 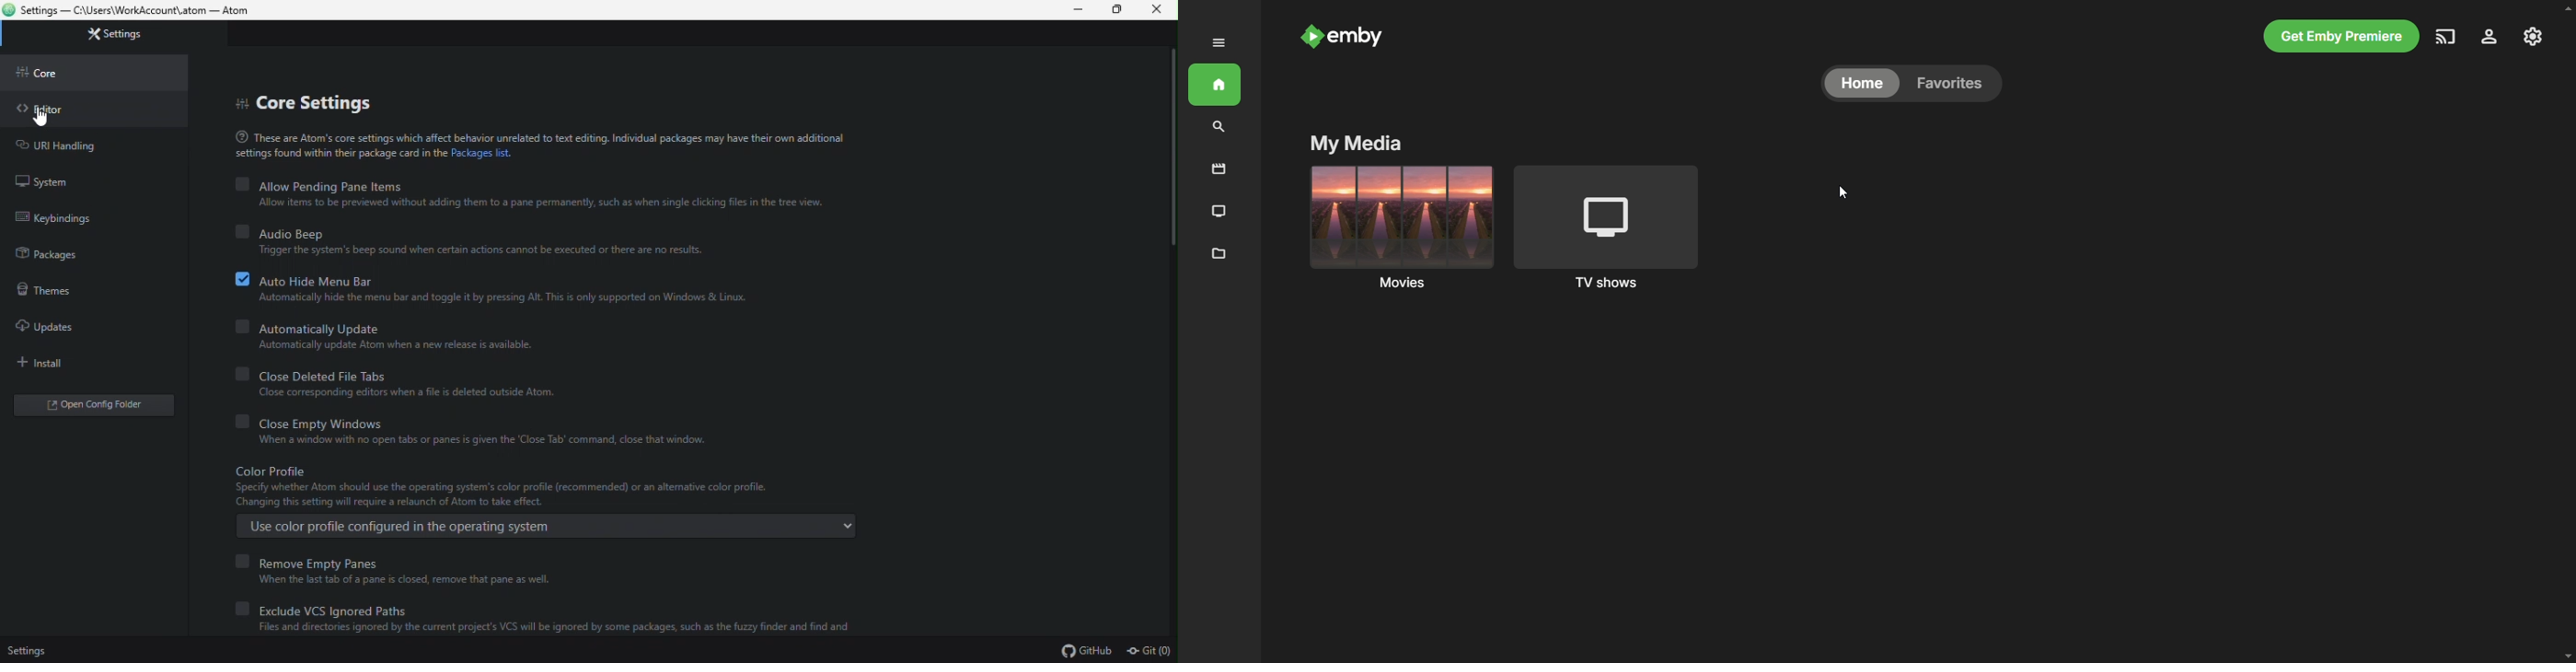 What do you see at coordinates (1220, 43) in the screenshot?
I see `expand` at bounding box center [1220, 43].